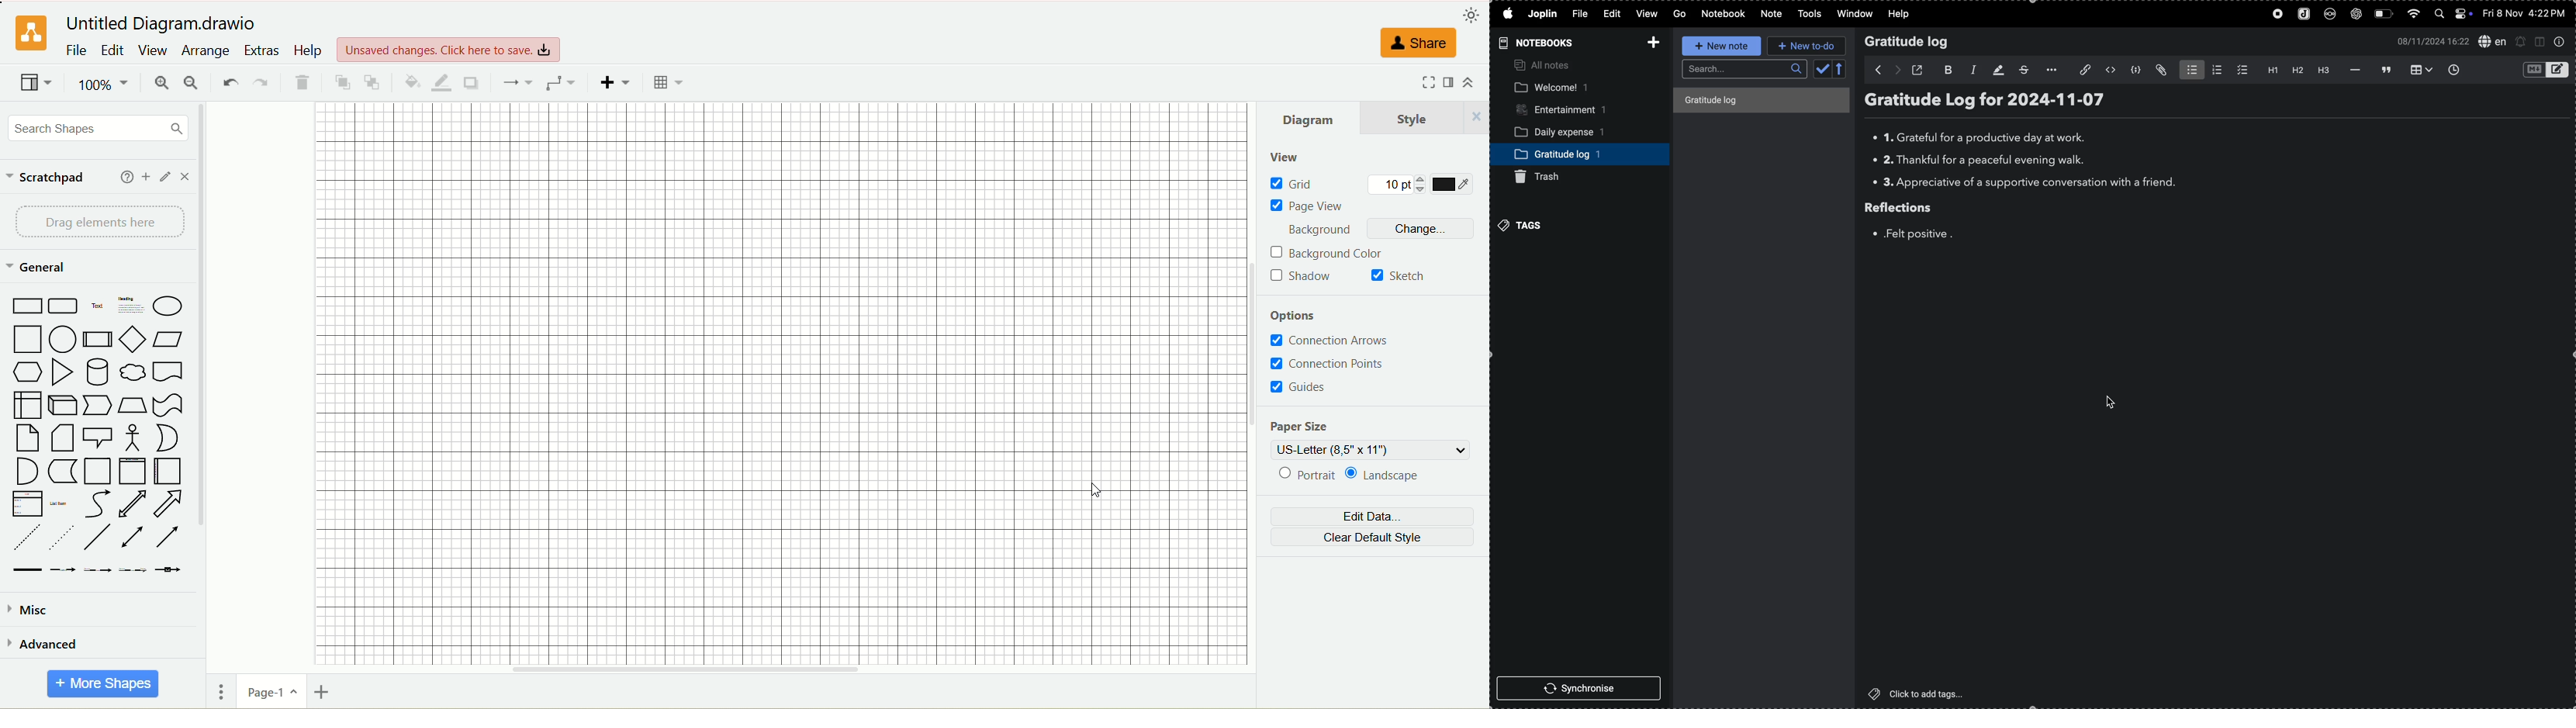  Describe the element at coordinates (1856, 14) in the screenshot. I see `window` at that location.